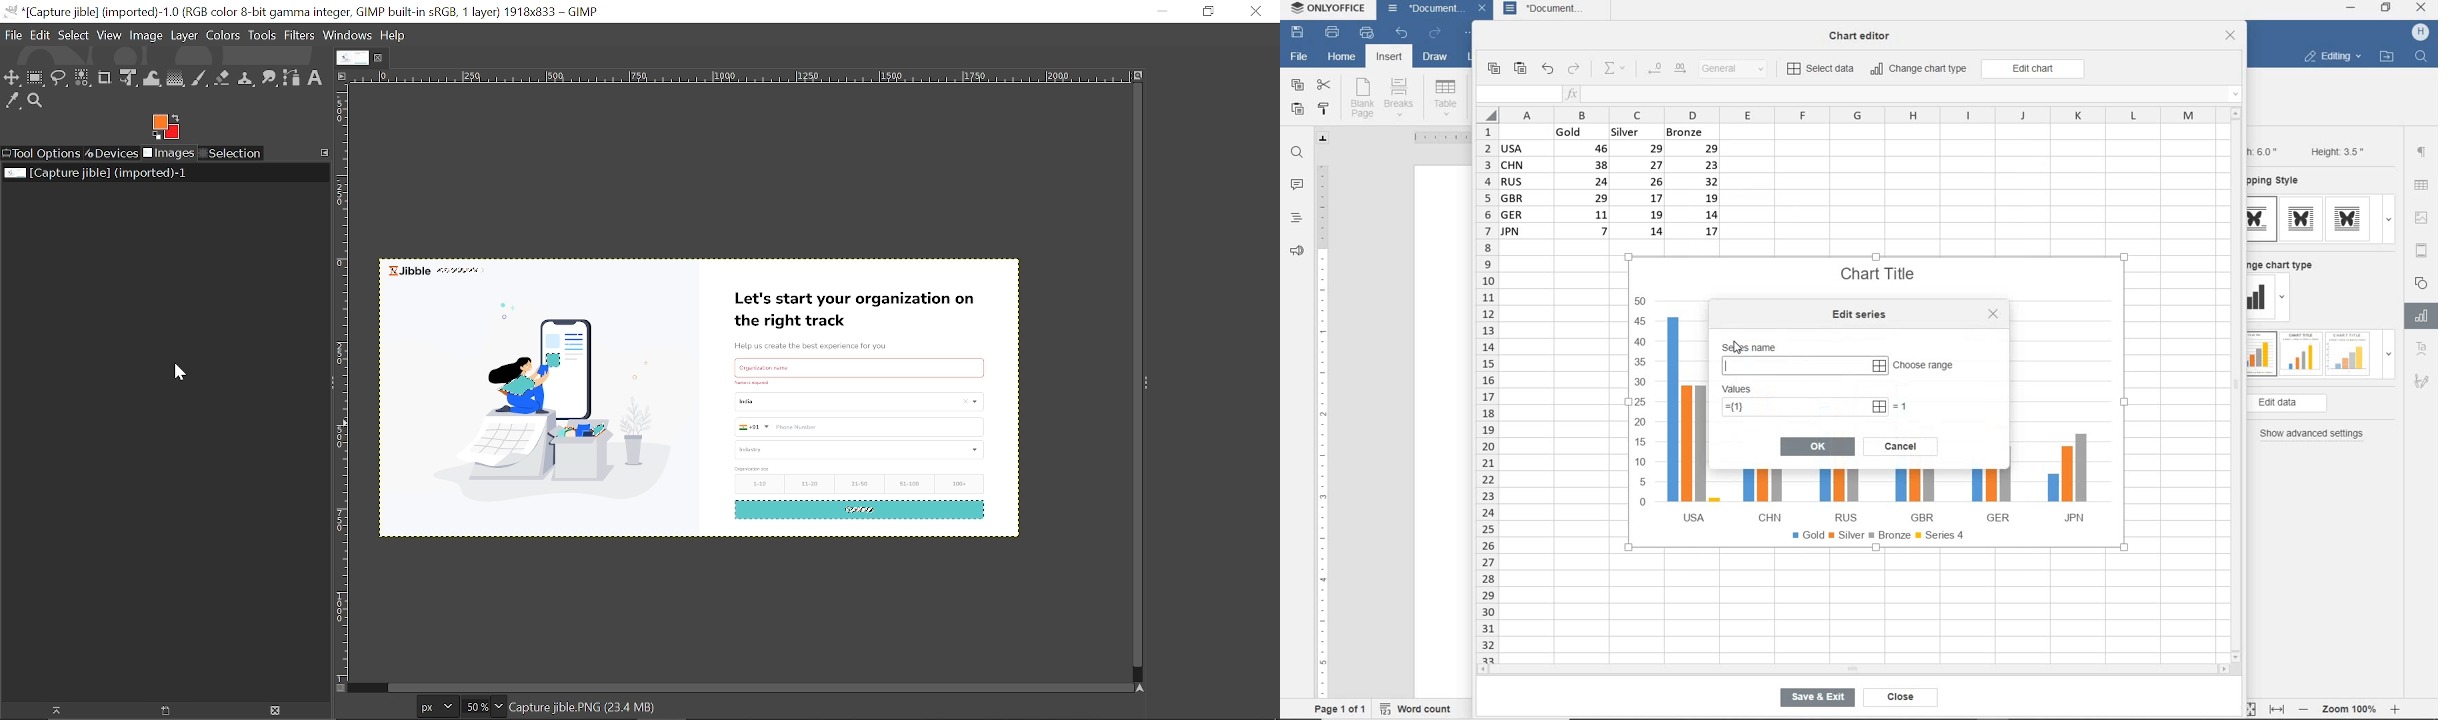 This screenshot has height=728, width=2464. What do you see at coordinates (2279, 181) in the screenshot?
I see `wrapping style` at bounding box center [2279, 181].